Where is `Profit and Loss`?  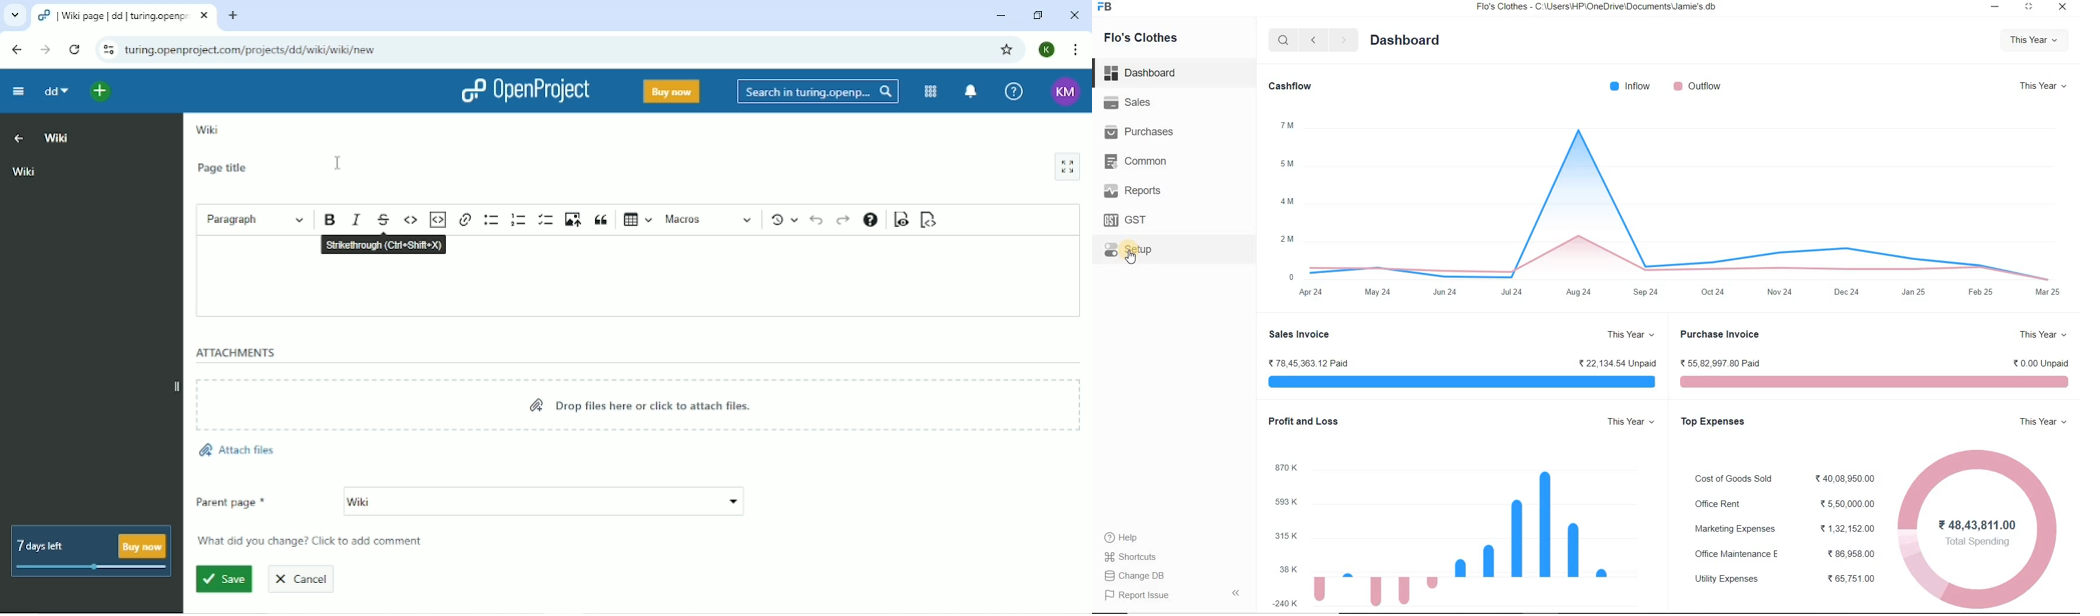
Profit and Loss is located at coordinates (1303, 421).